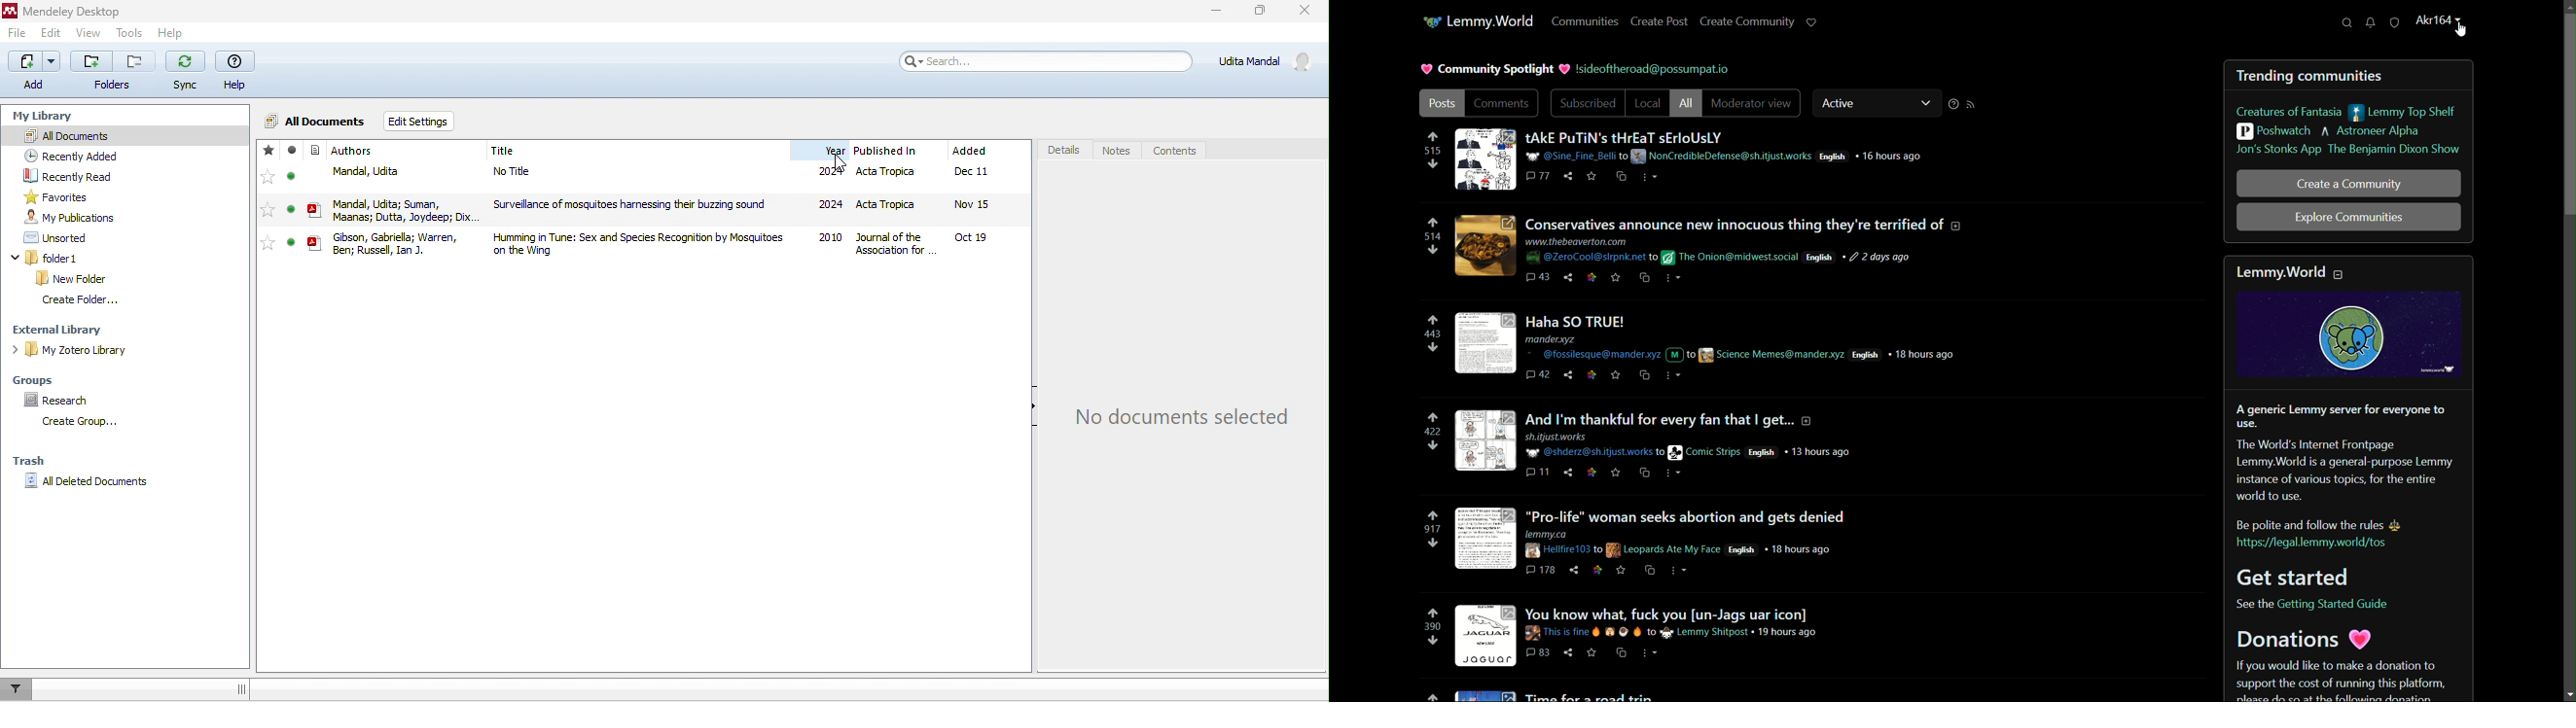  Describe the element at coordinates (52, 197) in the screenshot. I see `favorites` at that location.